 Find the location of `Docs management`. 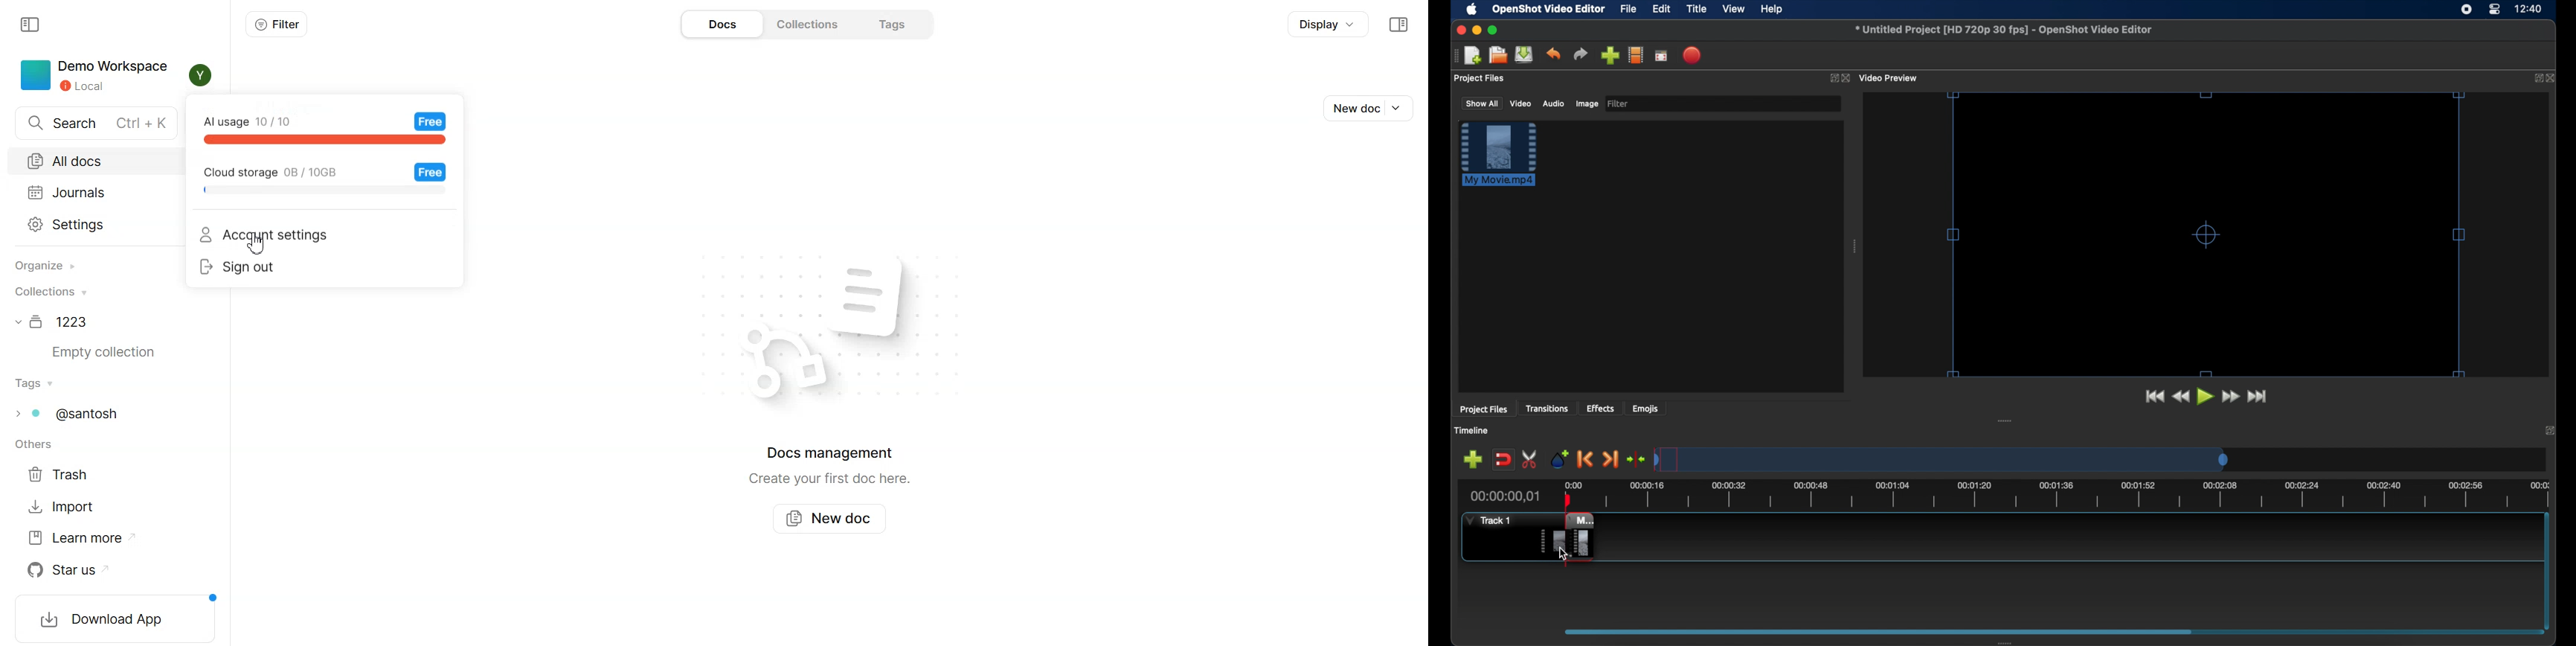

Docs management is located at coordinates (833, 453).